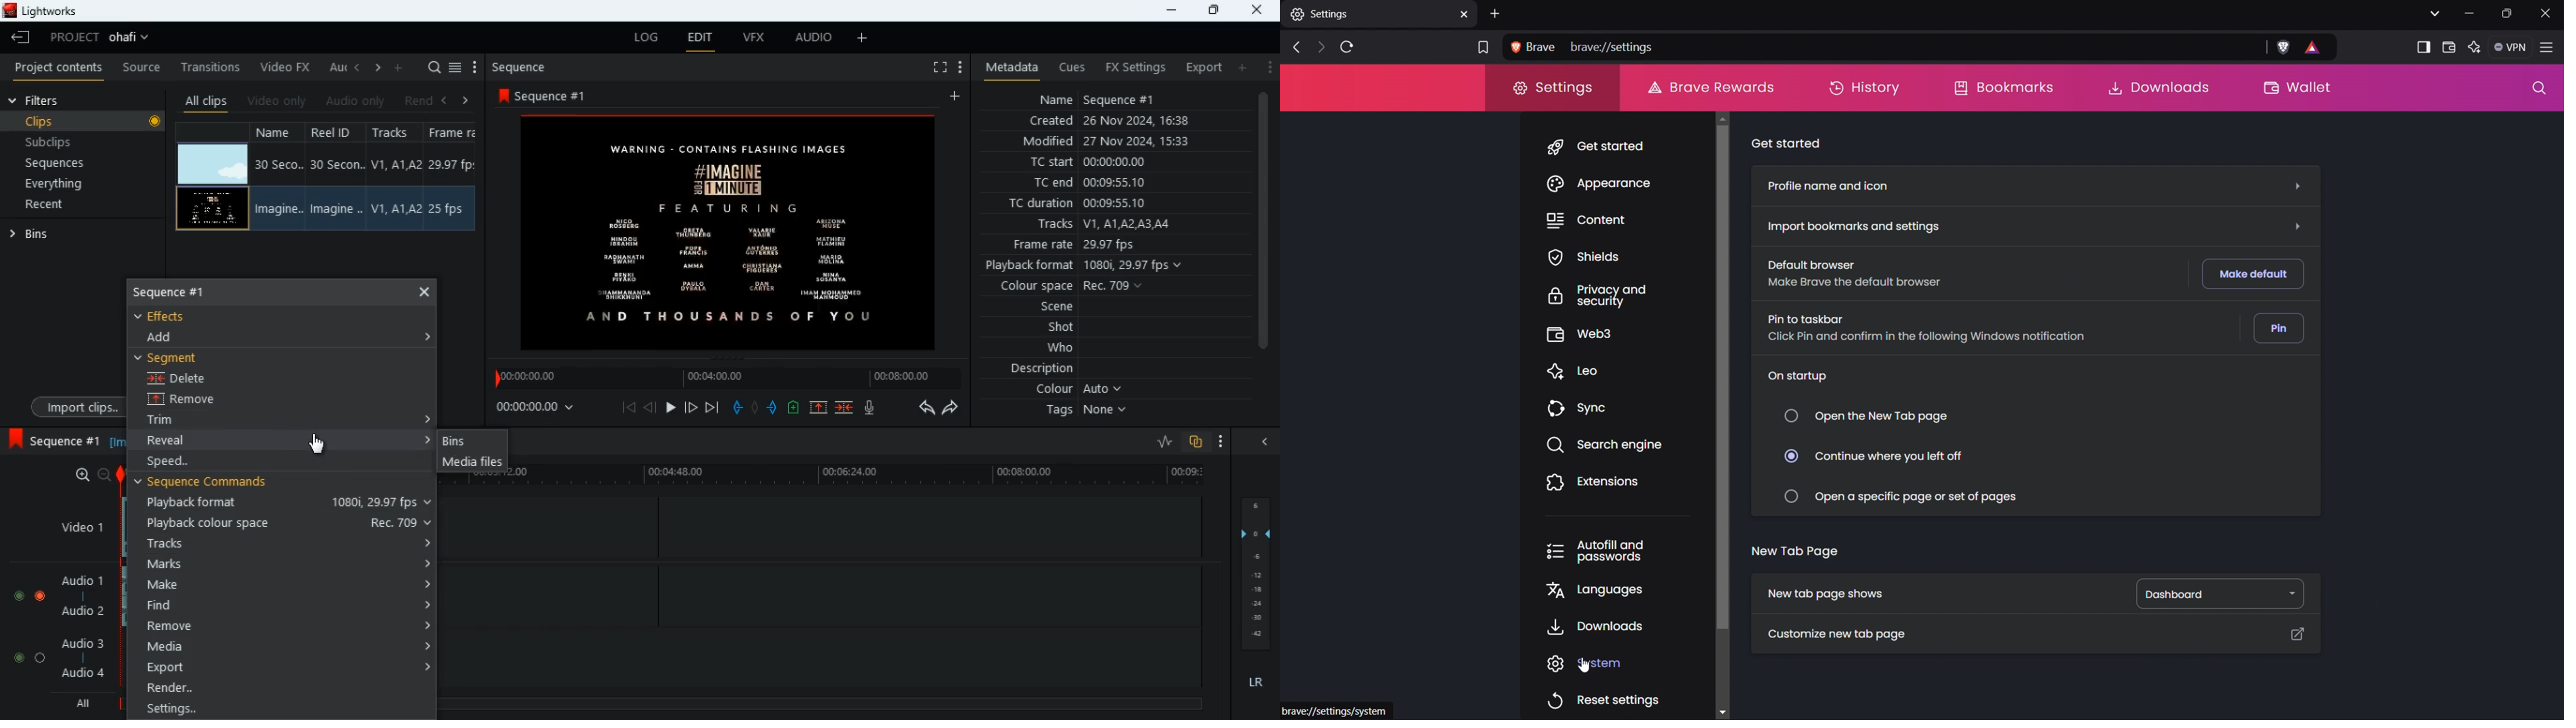 The width and height of the screenshot is (2576, 728). Describe the element at coordinates (528, 67) in the screenshot. I see `sequence` at that location.